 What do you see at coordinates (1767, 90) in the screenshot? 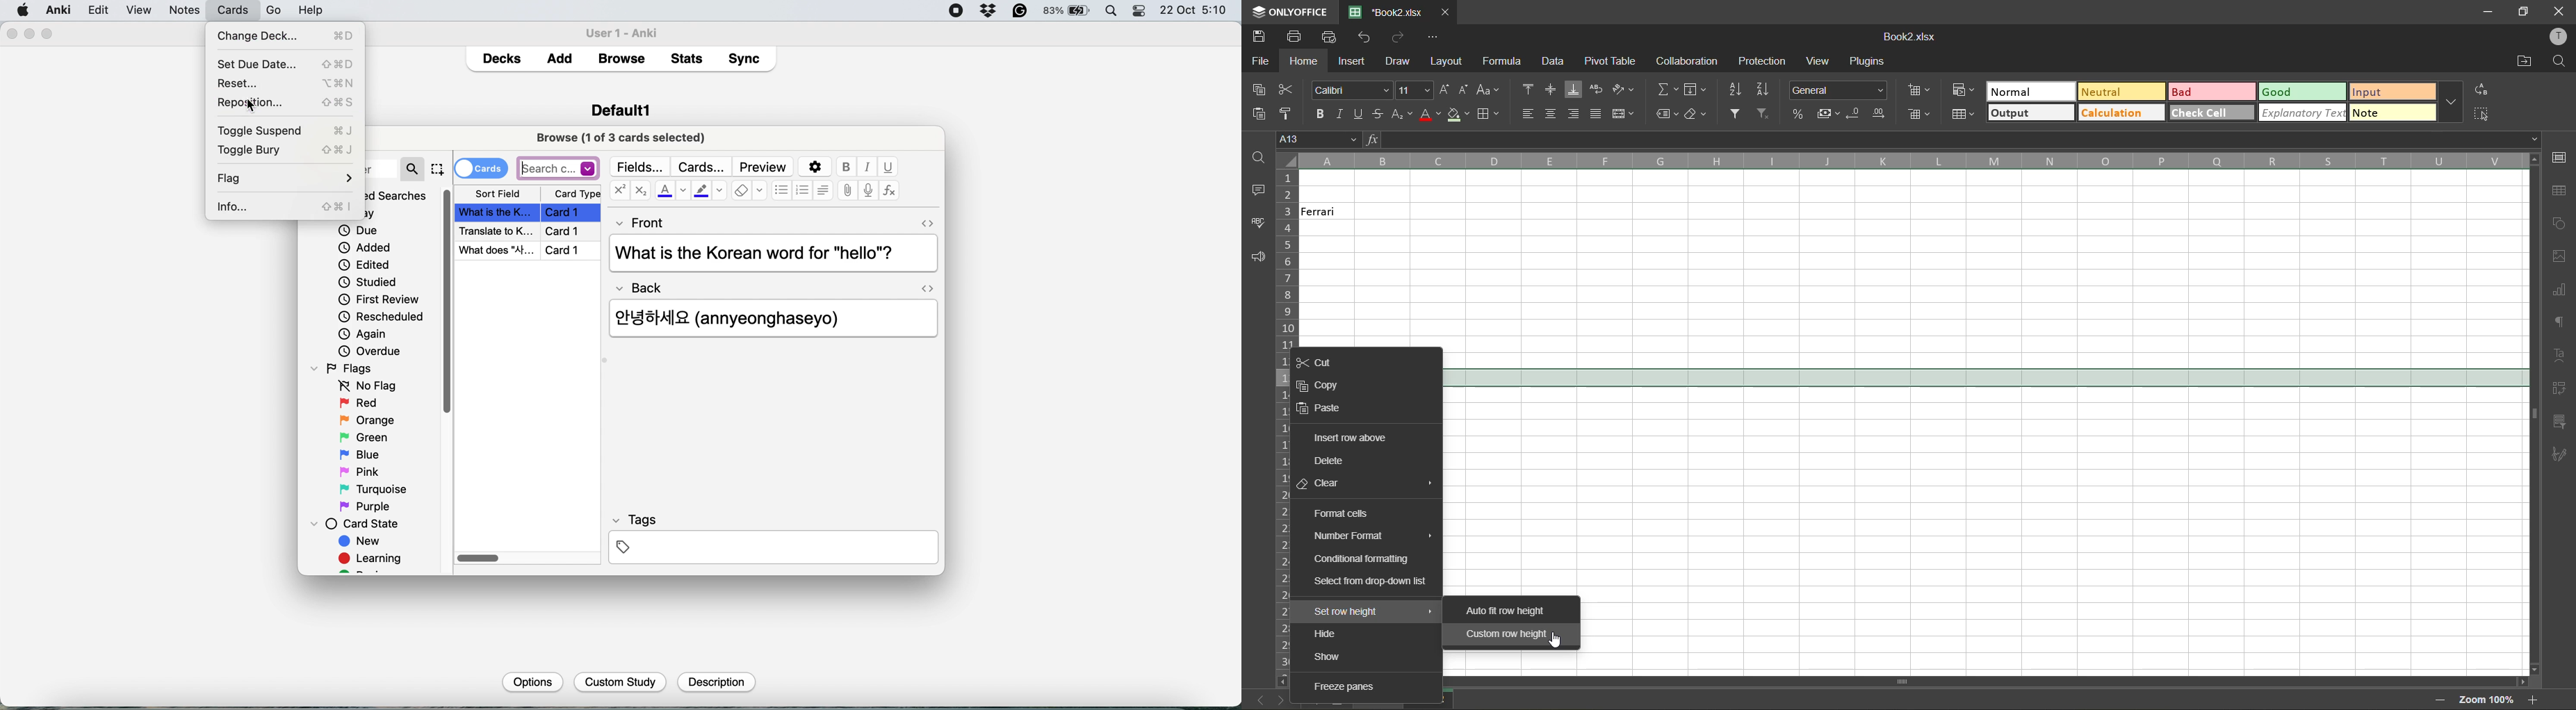
I see `sort descending` at bounding box center [1767, 90].